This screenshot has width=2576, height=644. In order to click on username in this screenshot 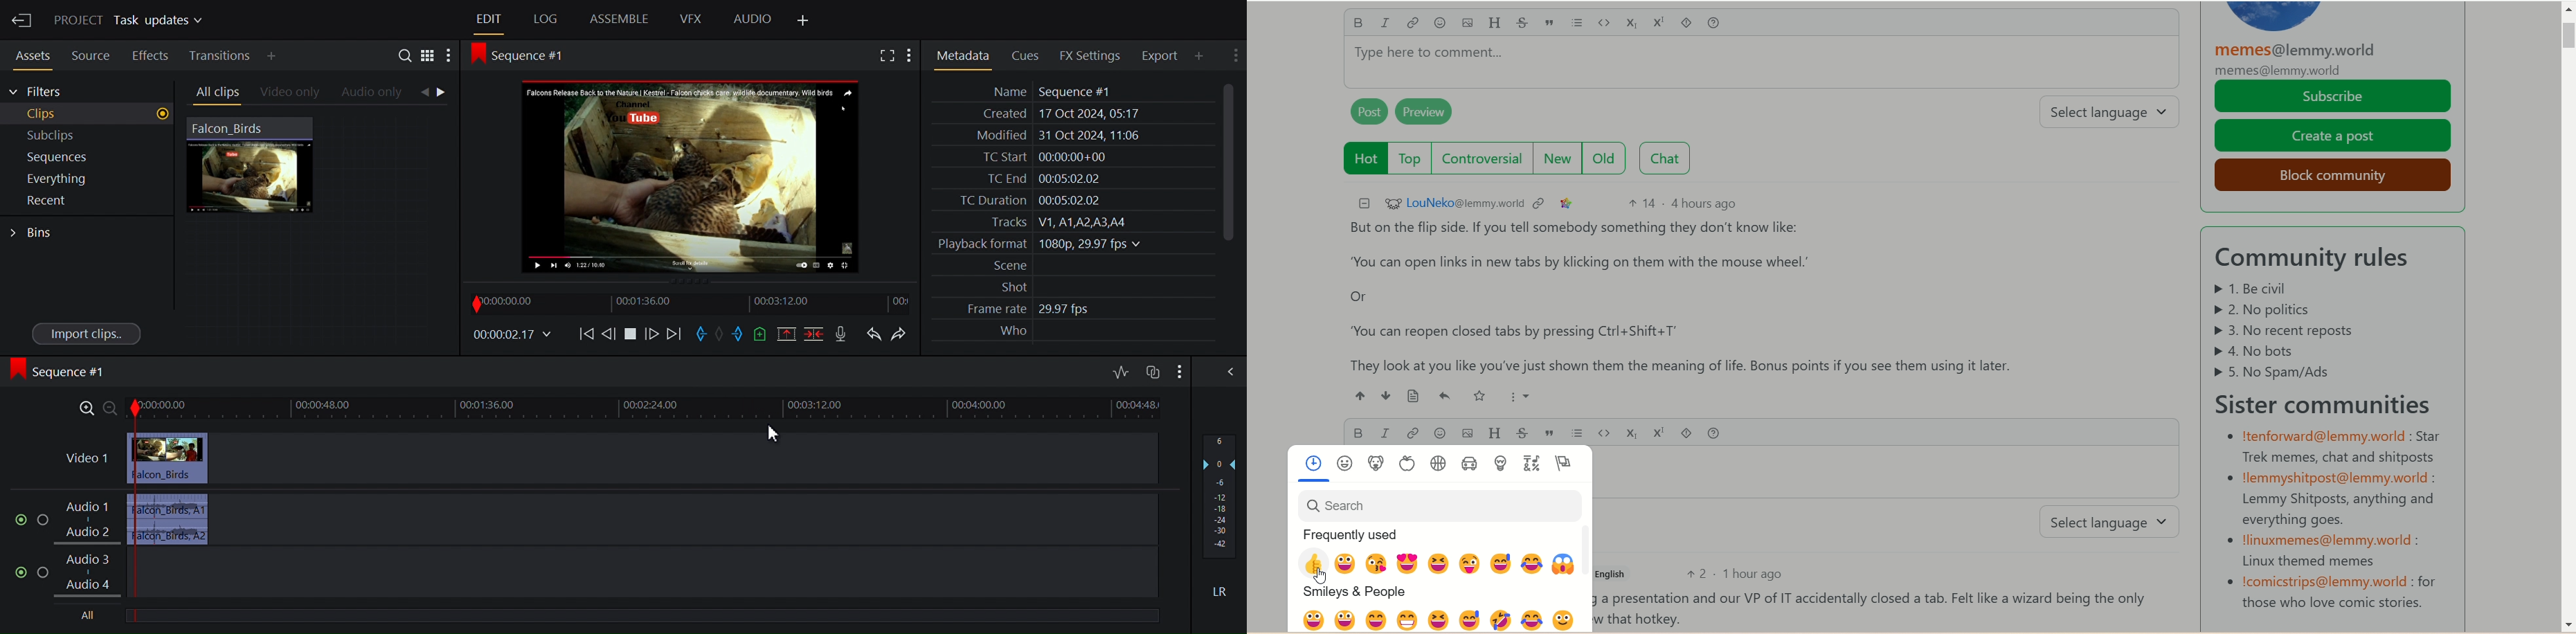, I will do `click(1452, 203)`.